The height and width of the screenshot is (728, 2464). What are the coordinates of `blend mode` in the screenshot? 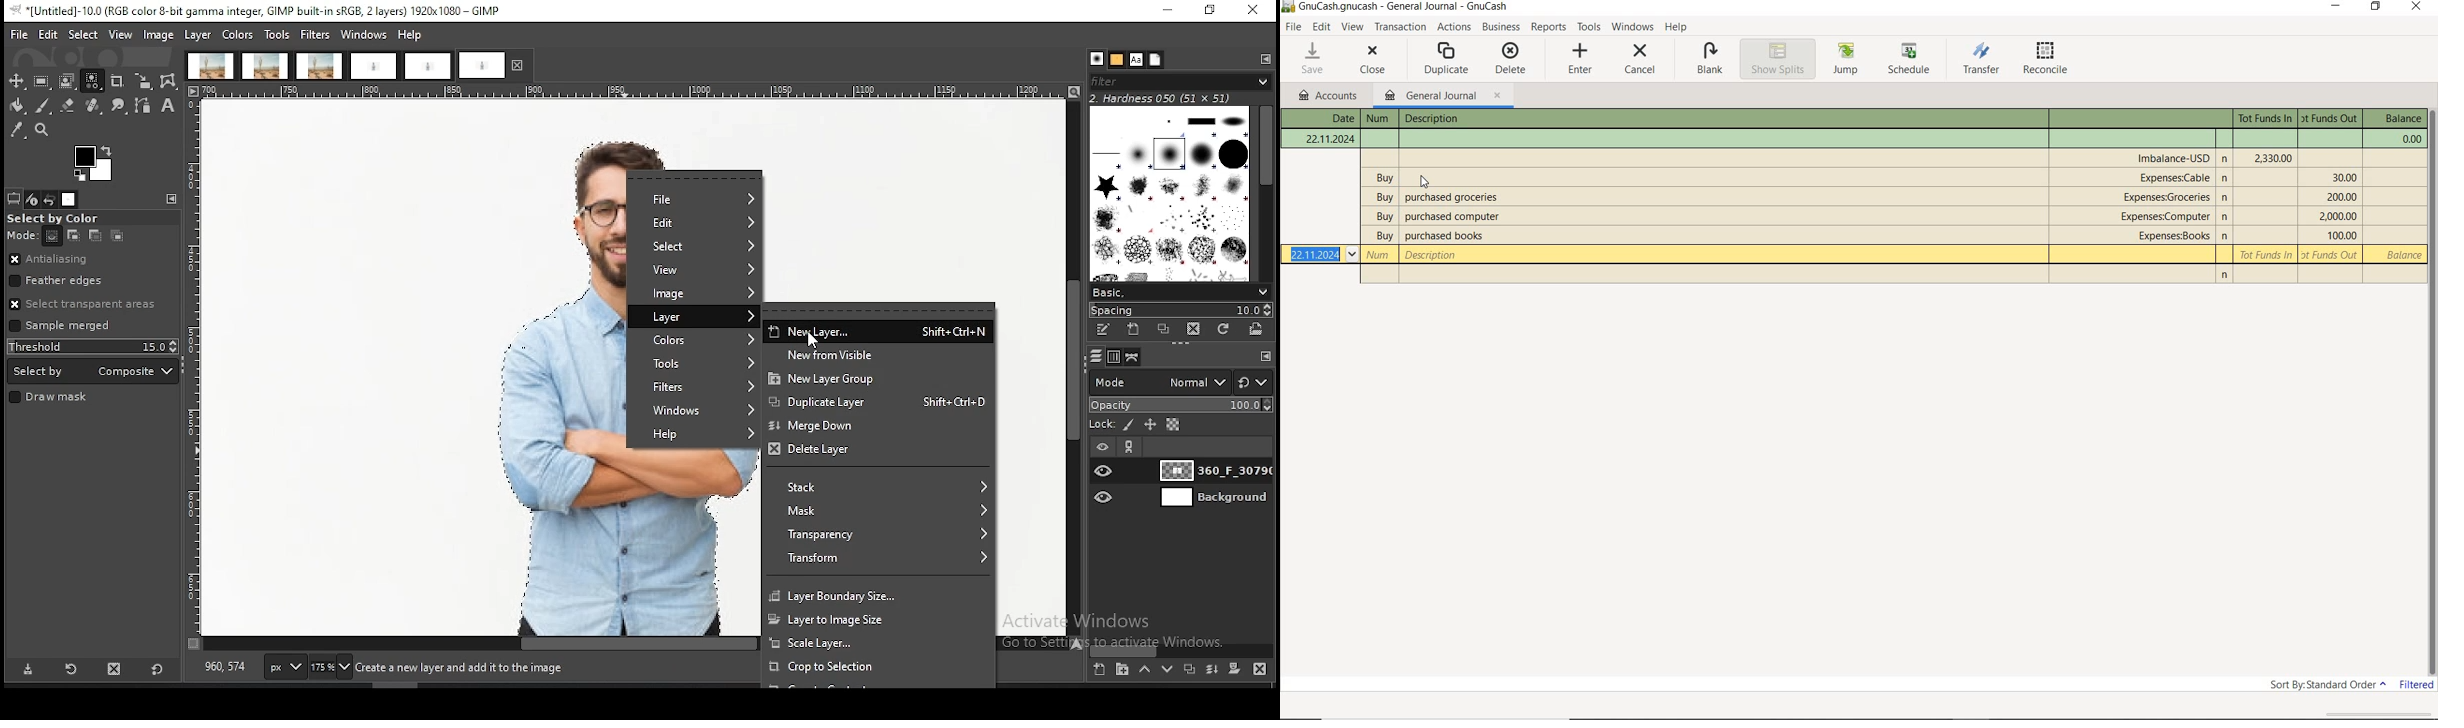 It's located at (1159, 382).